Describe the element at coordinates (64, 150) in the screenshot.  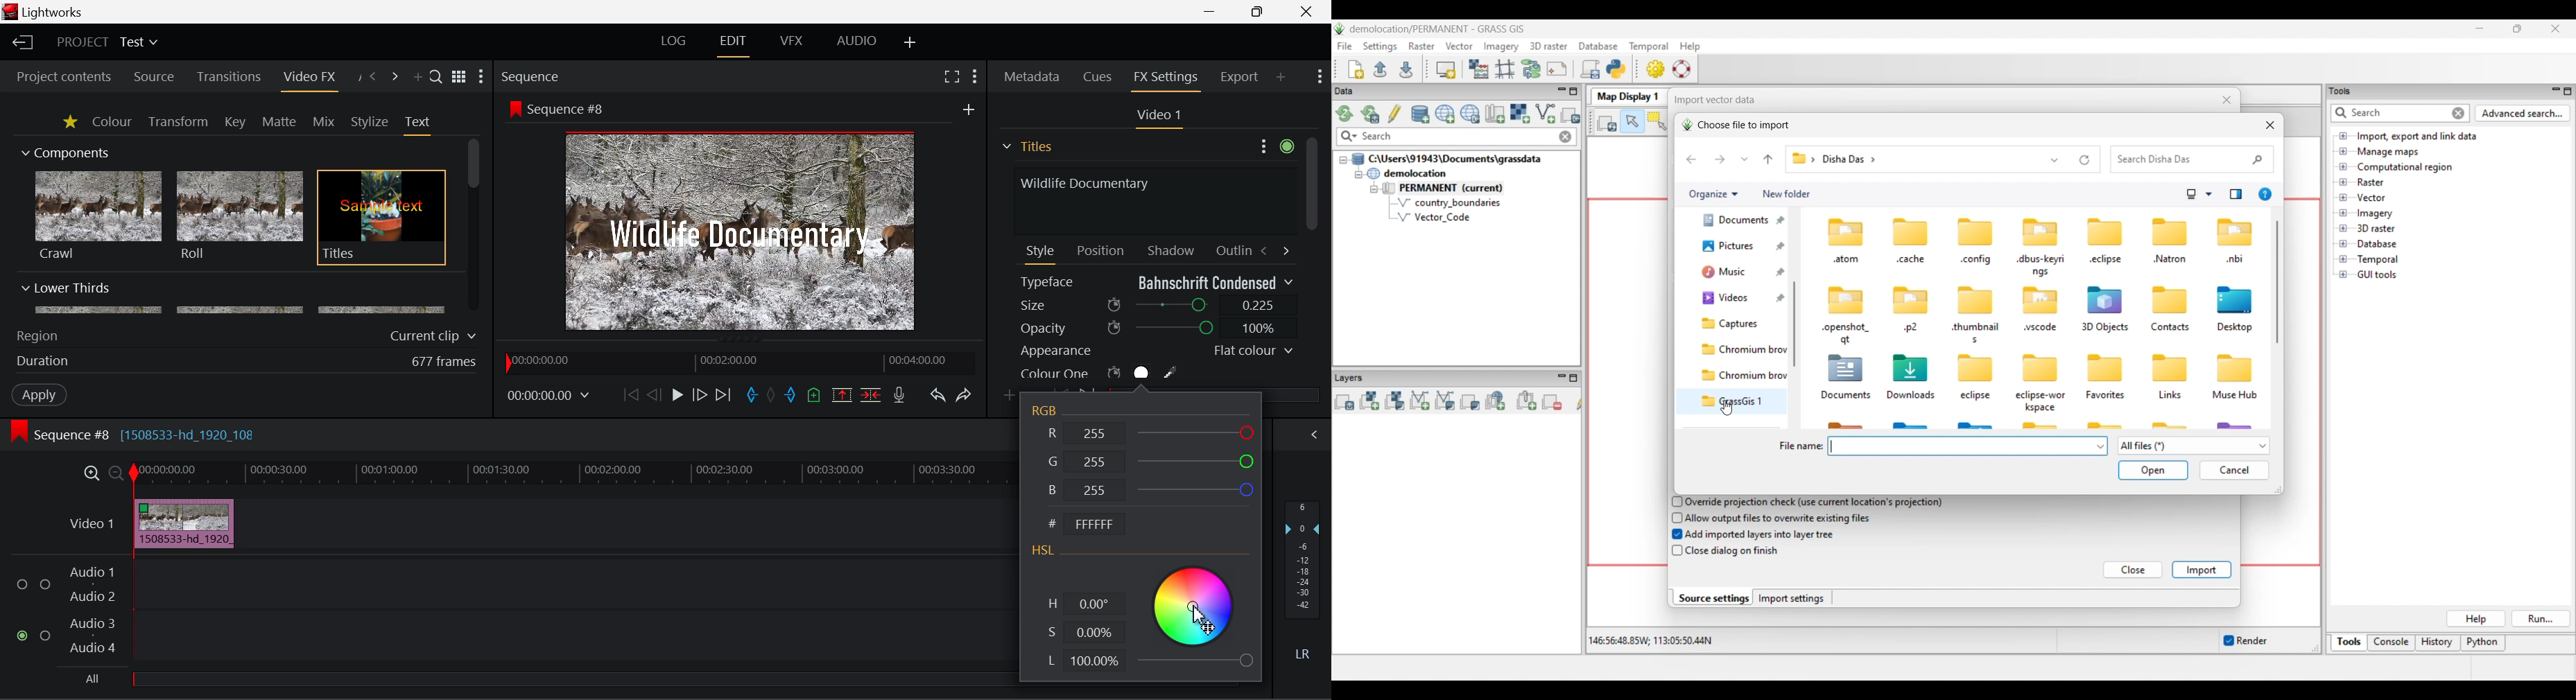
I see `Components Section` at that location.